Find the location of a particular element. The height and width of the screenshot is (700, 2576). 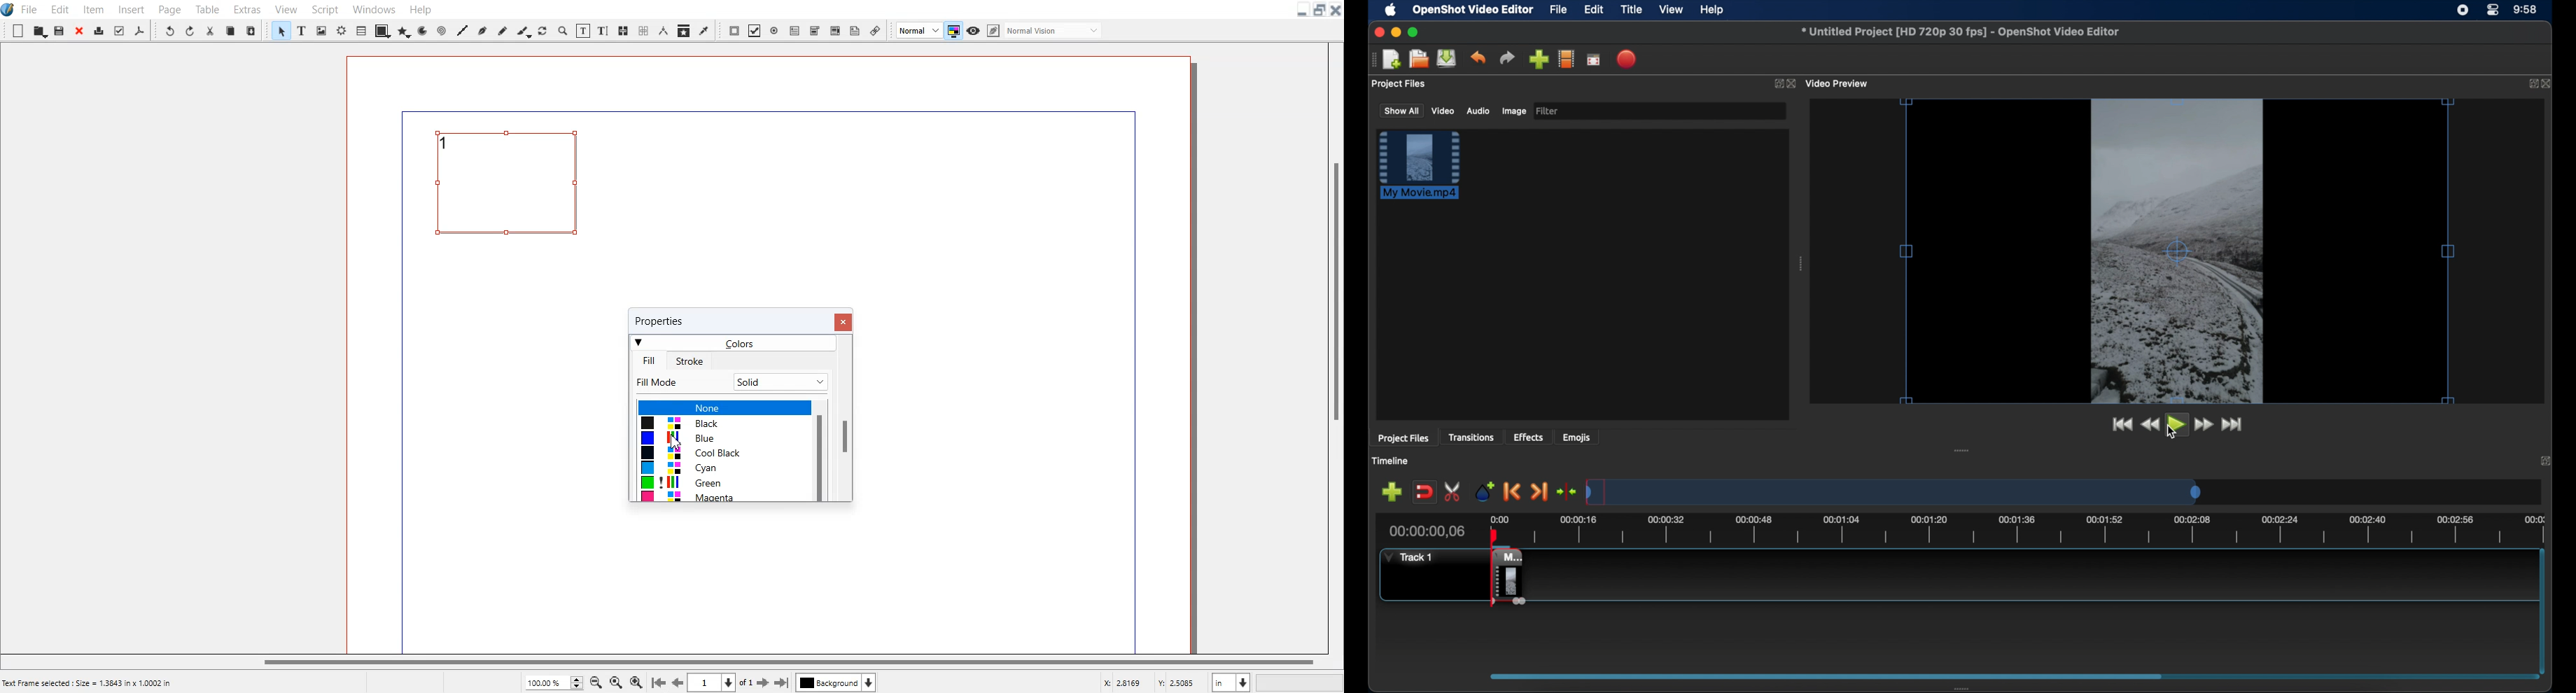

Edit contents of frame is located at coordinates (584, 31).